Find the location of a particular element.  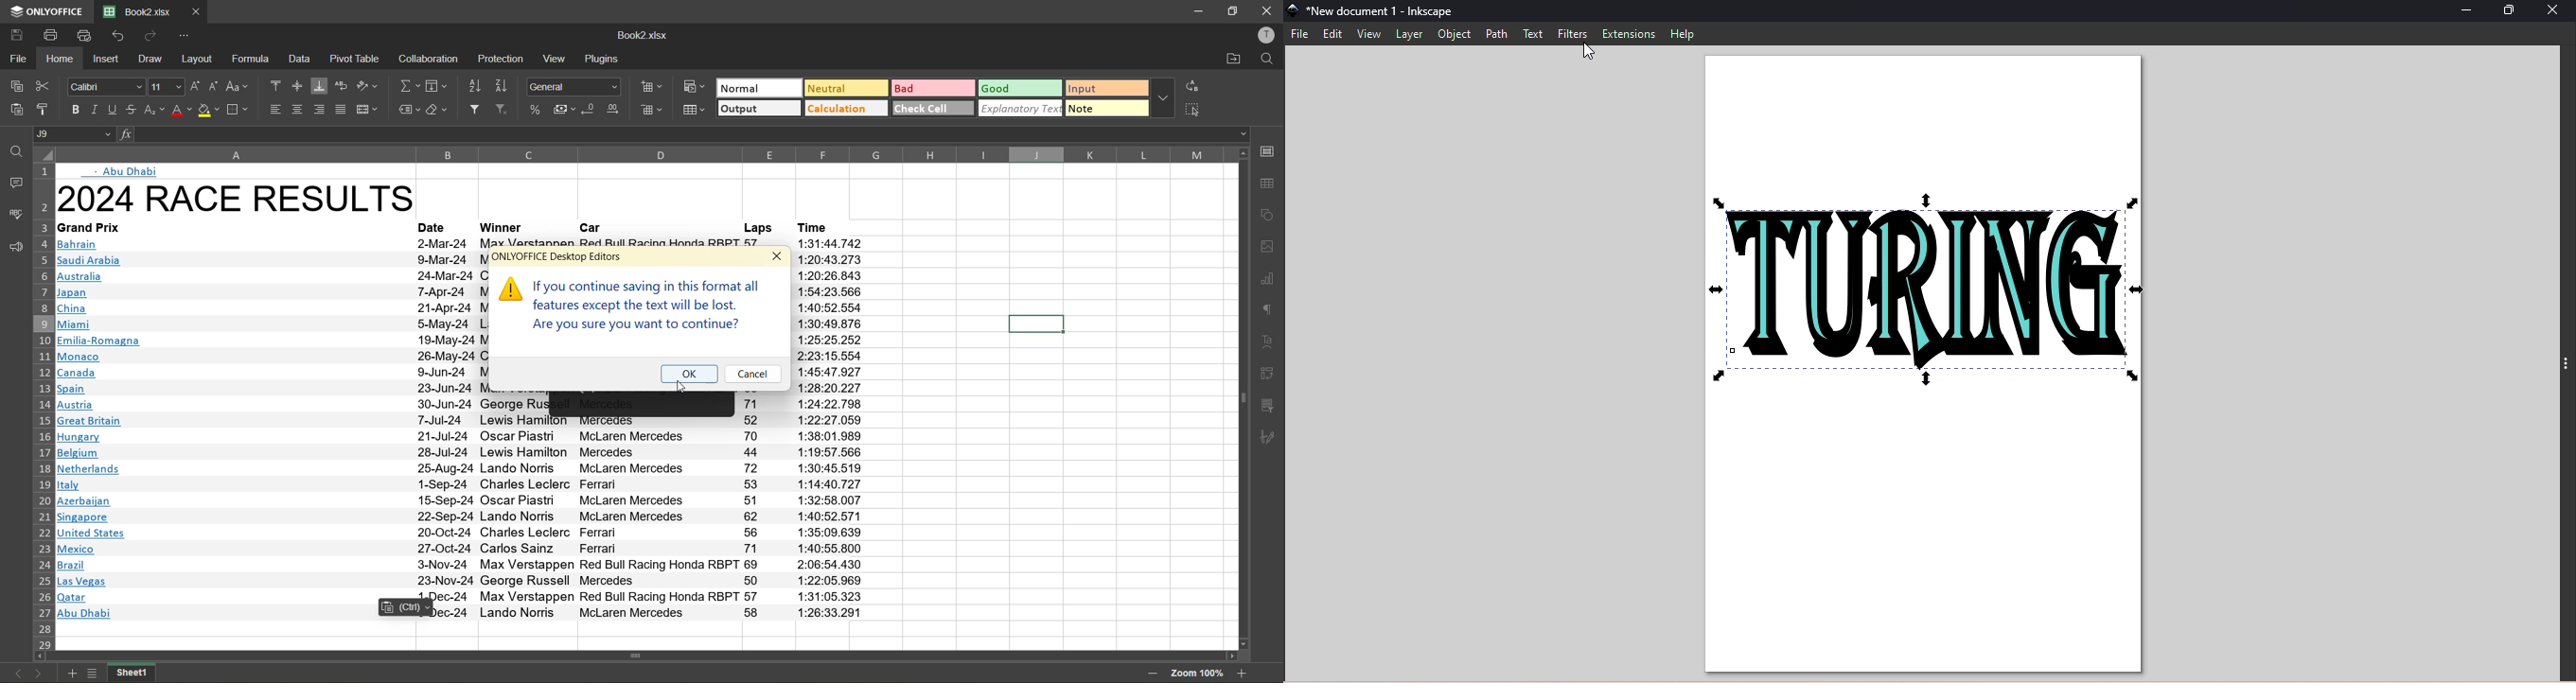

Minimize is located at coordinates (2469, 12).